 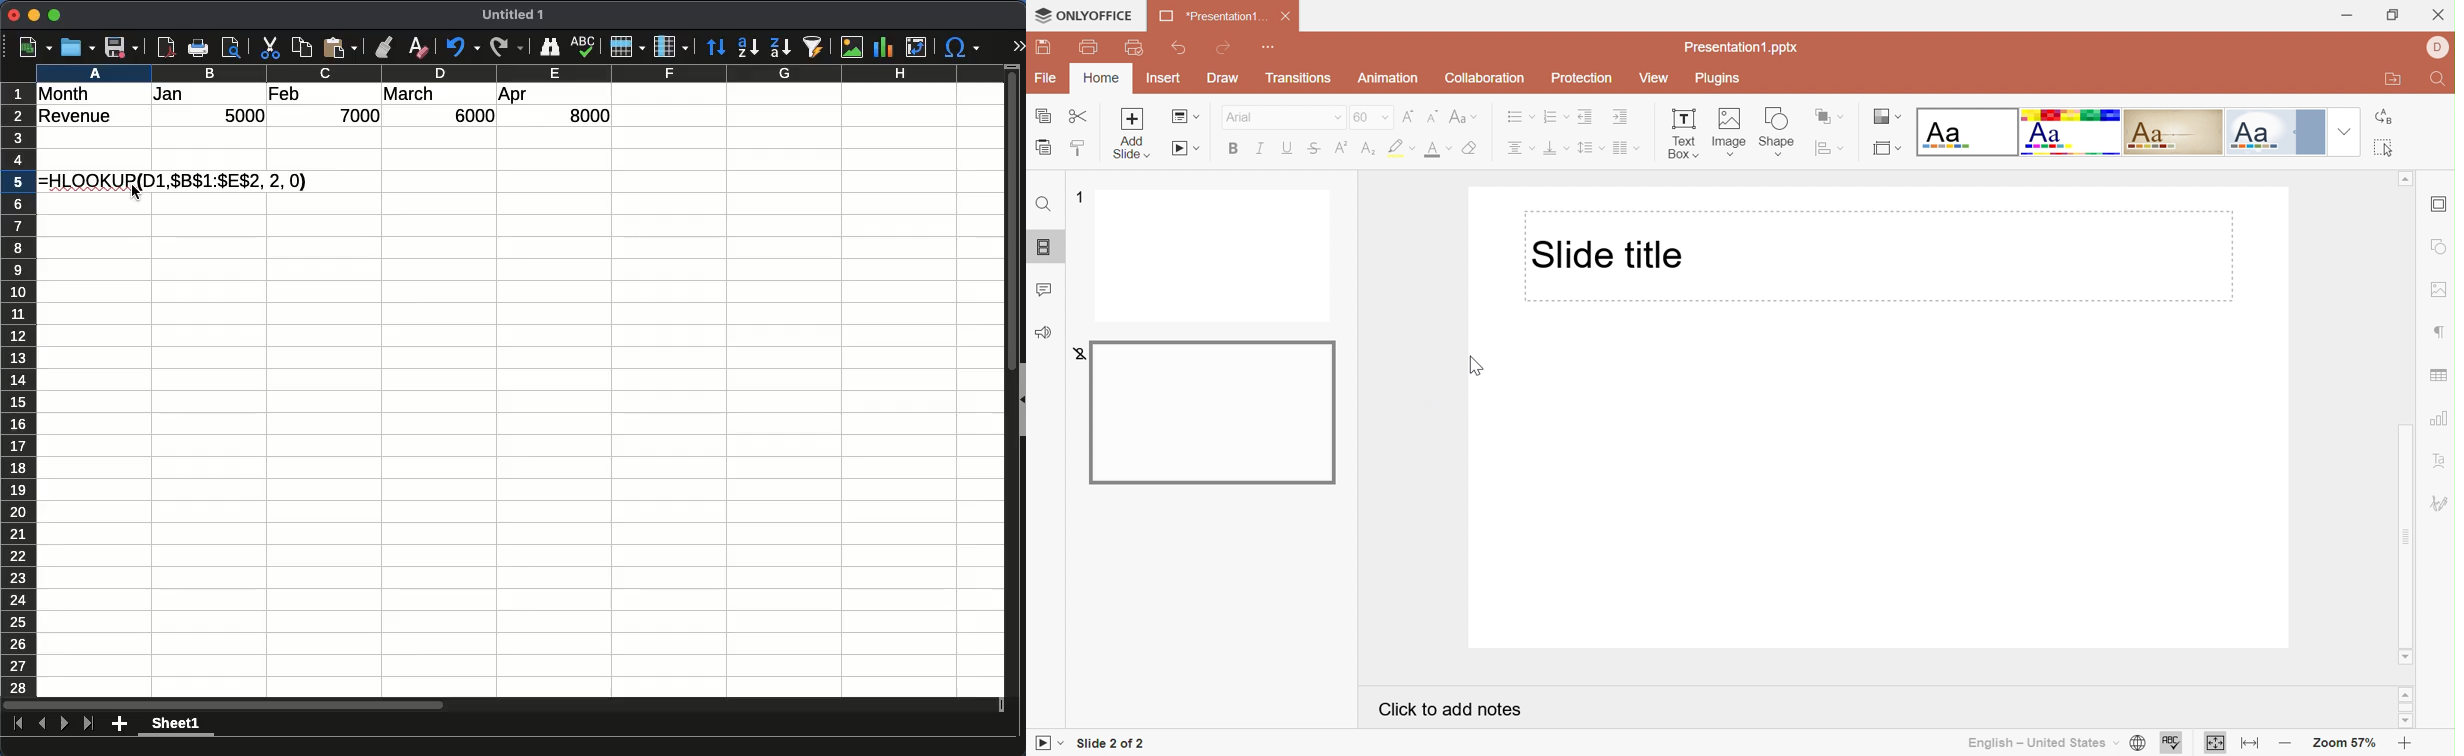 I want to click on Insert, so click(x=1160, y=79).